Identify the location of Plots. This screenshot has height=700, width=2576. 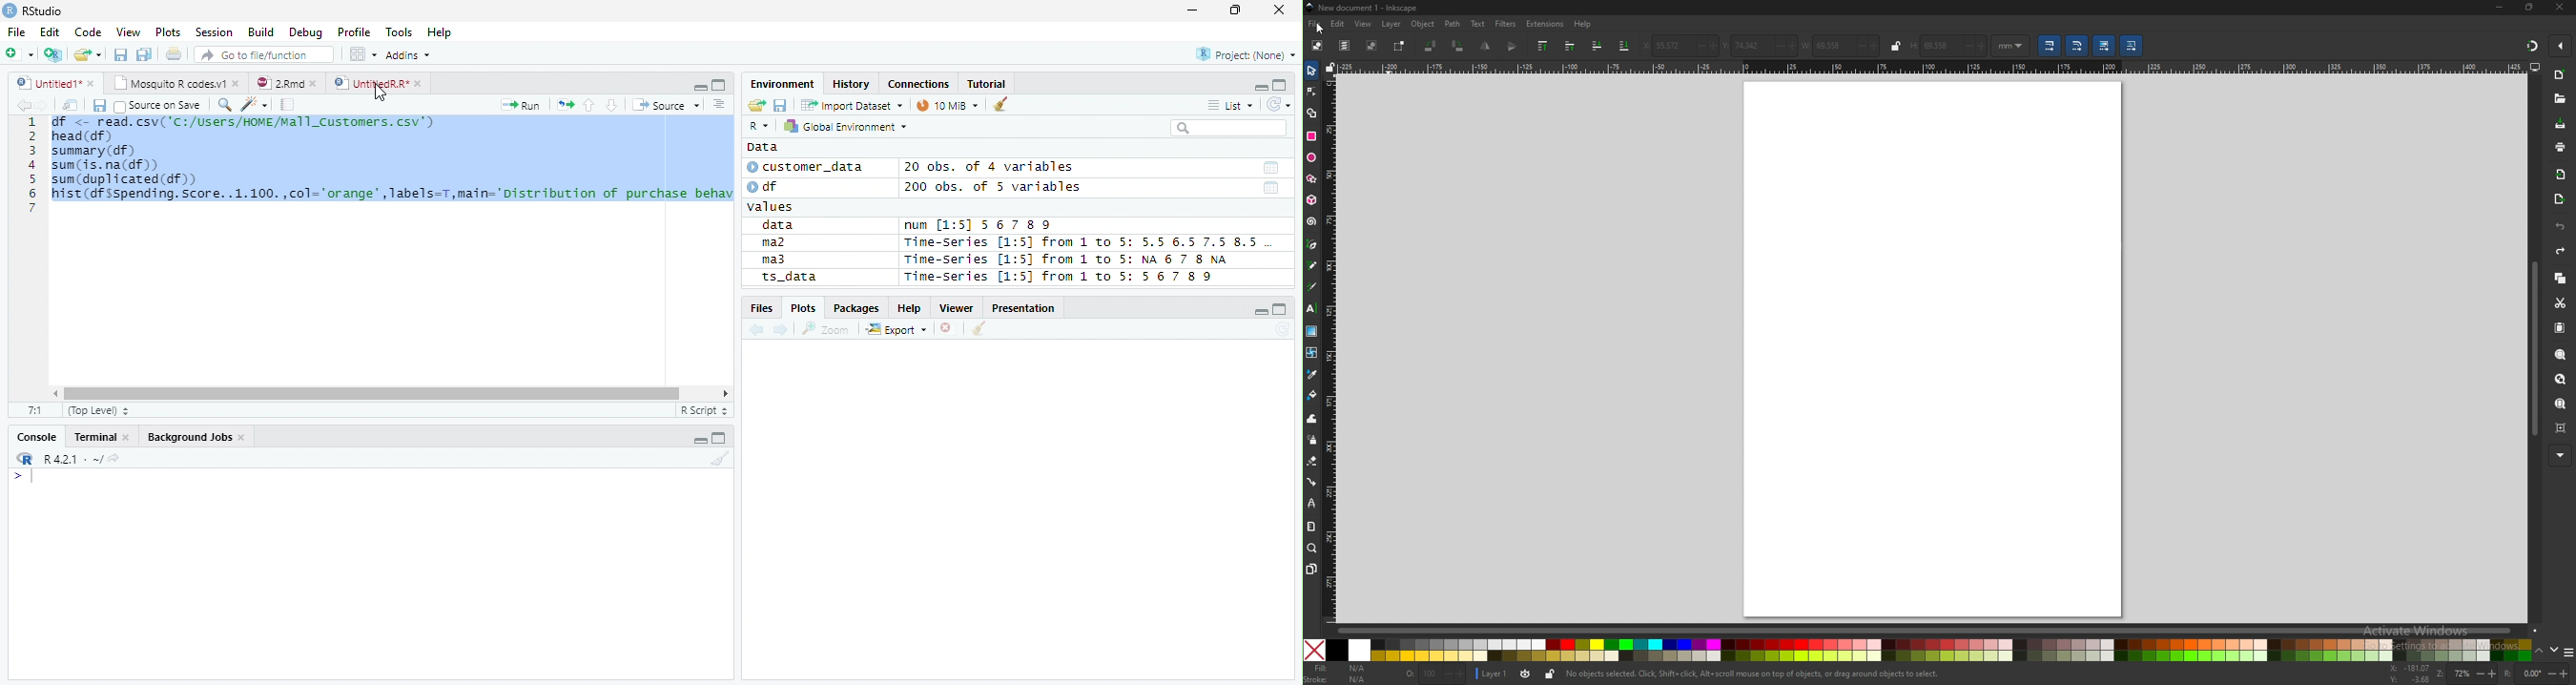
(168, 32).